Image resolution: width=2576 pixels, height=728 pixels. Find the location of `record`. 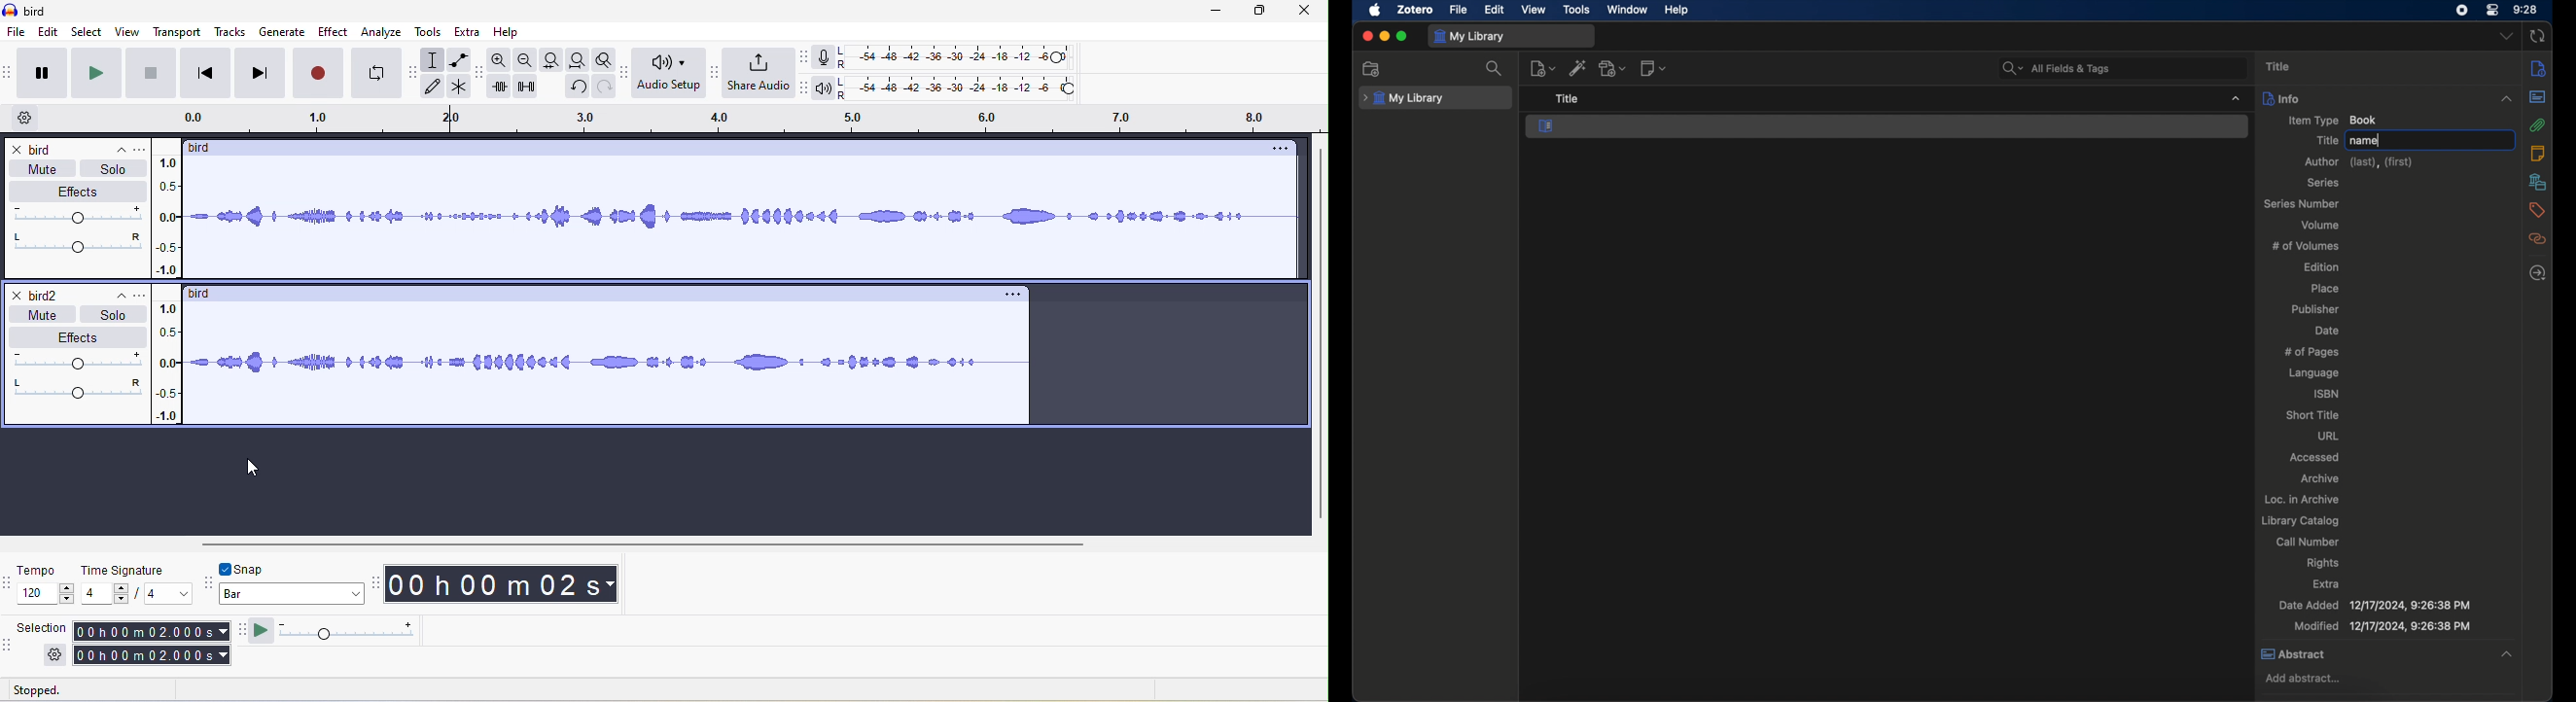

record is located at coordinates (320, 72).